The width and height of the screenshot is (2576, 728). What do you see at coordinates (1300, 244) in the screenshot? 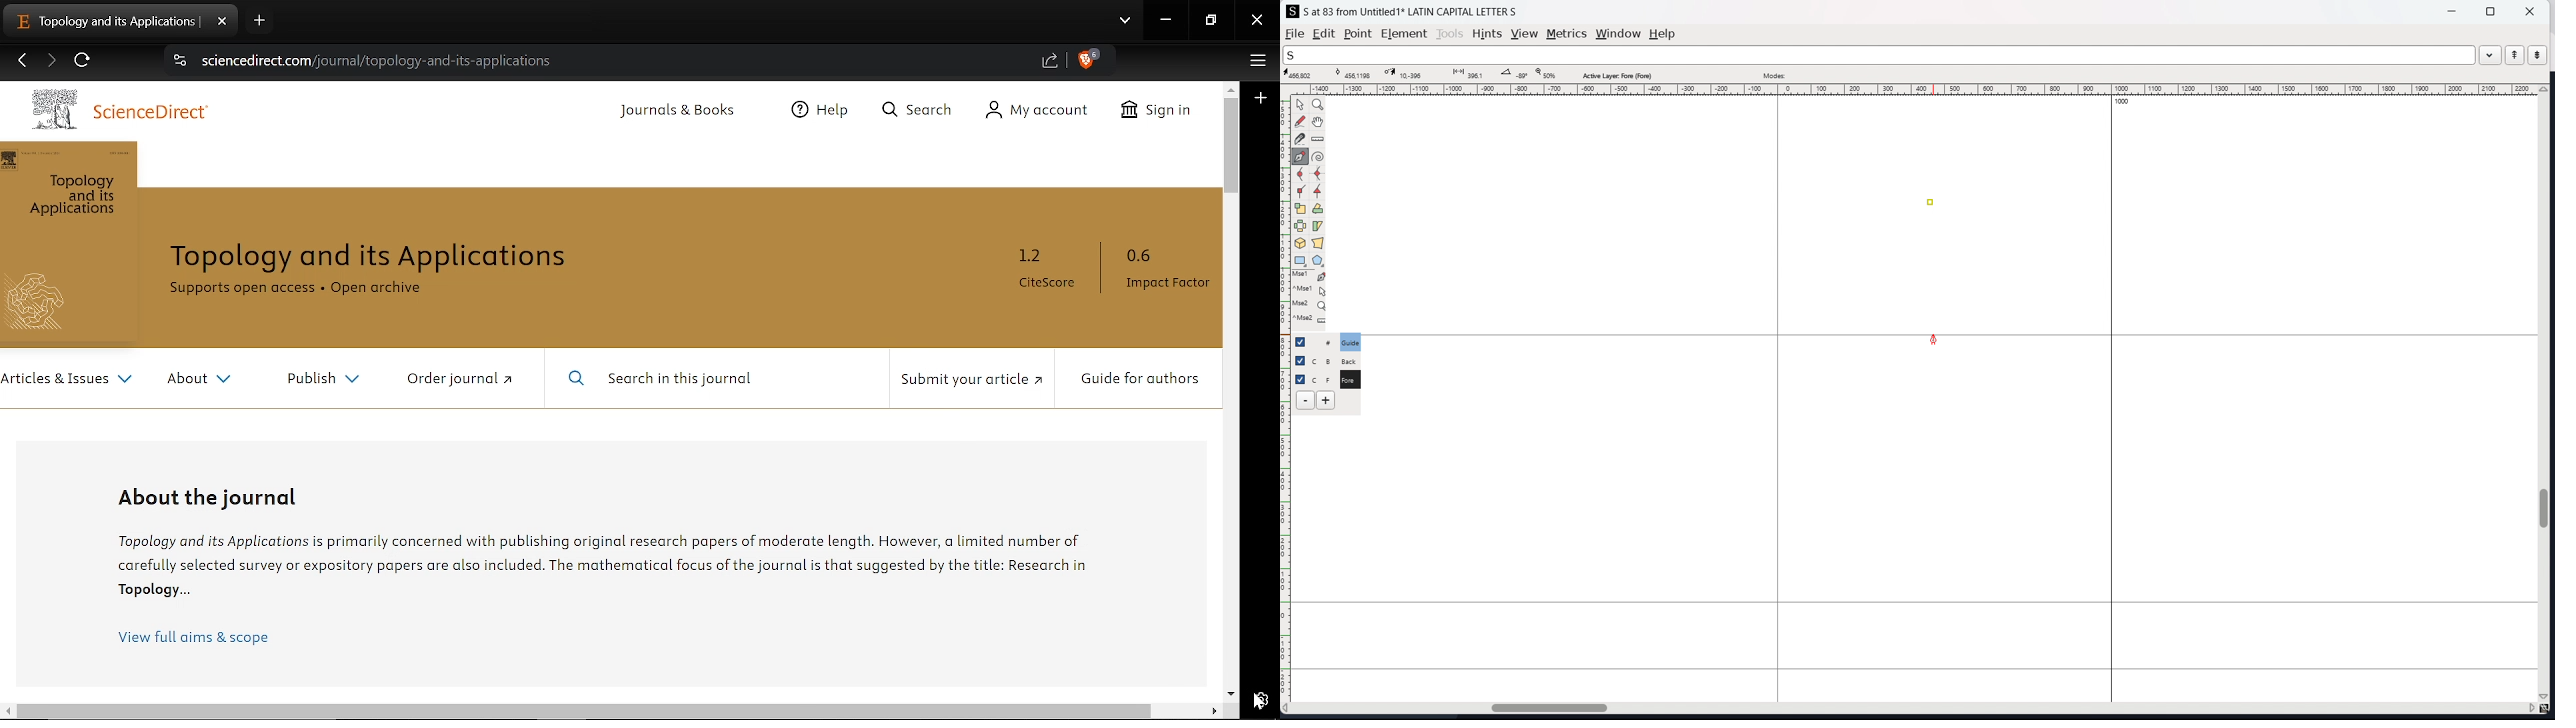
I see `rotate the selection in 3D and project back to plane ` at bounding box center [1300, 244].